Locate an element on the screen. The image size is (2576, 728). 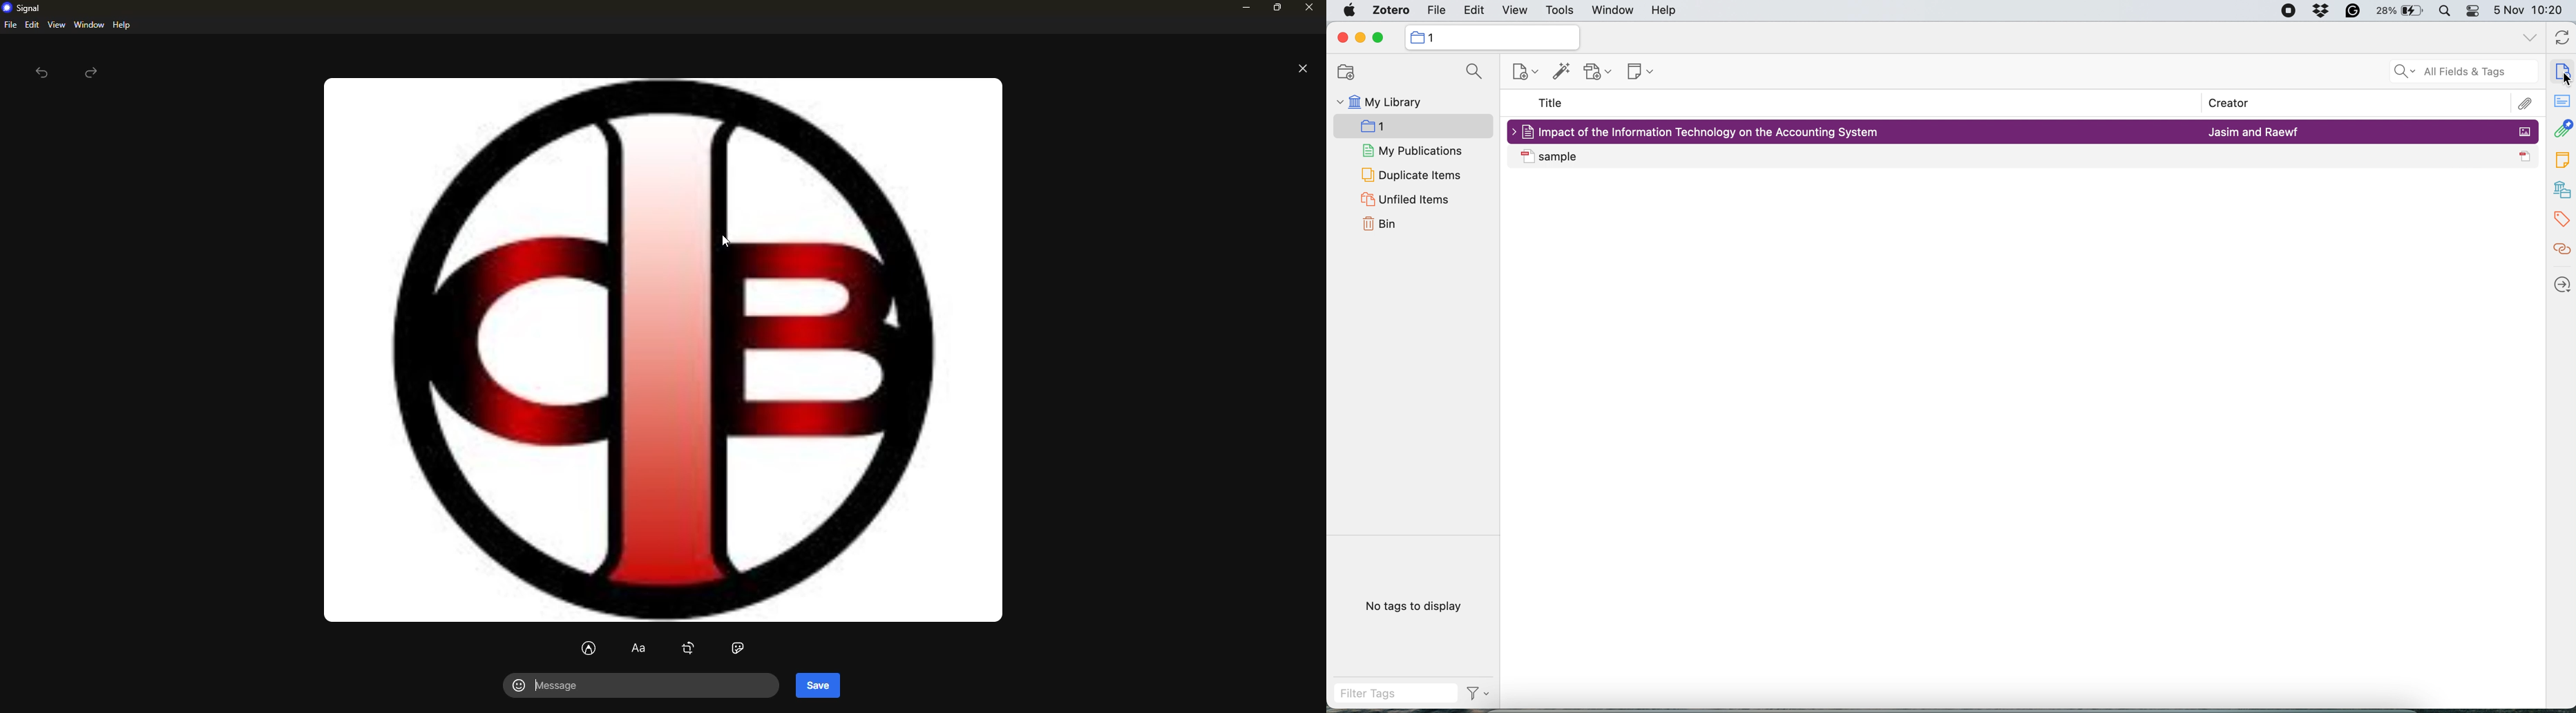
no tags to display is located at coordinates (1414, 606).